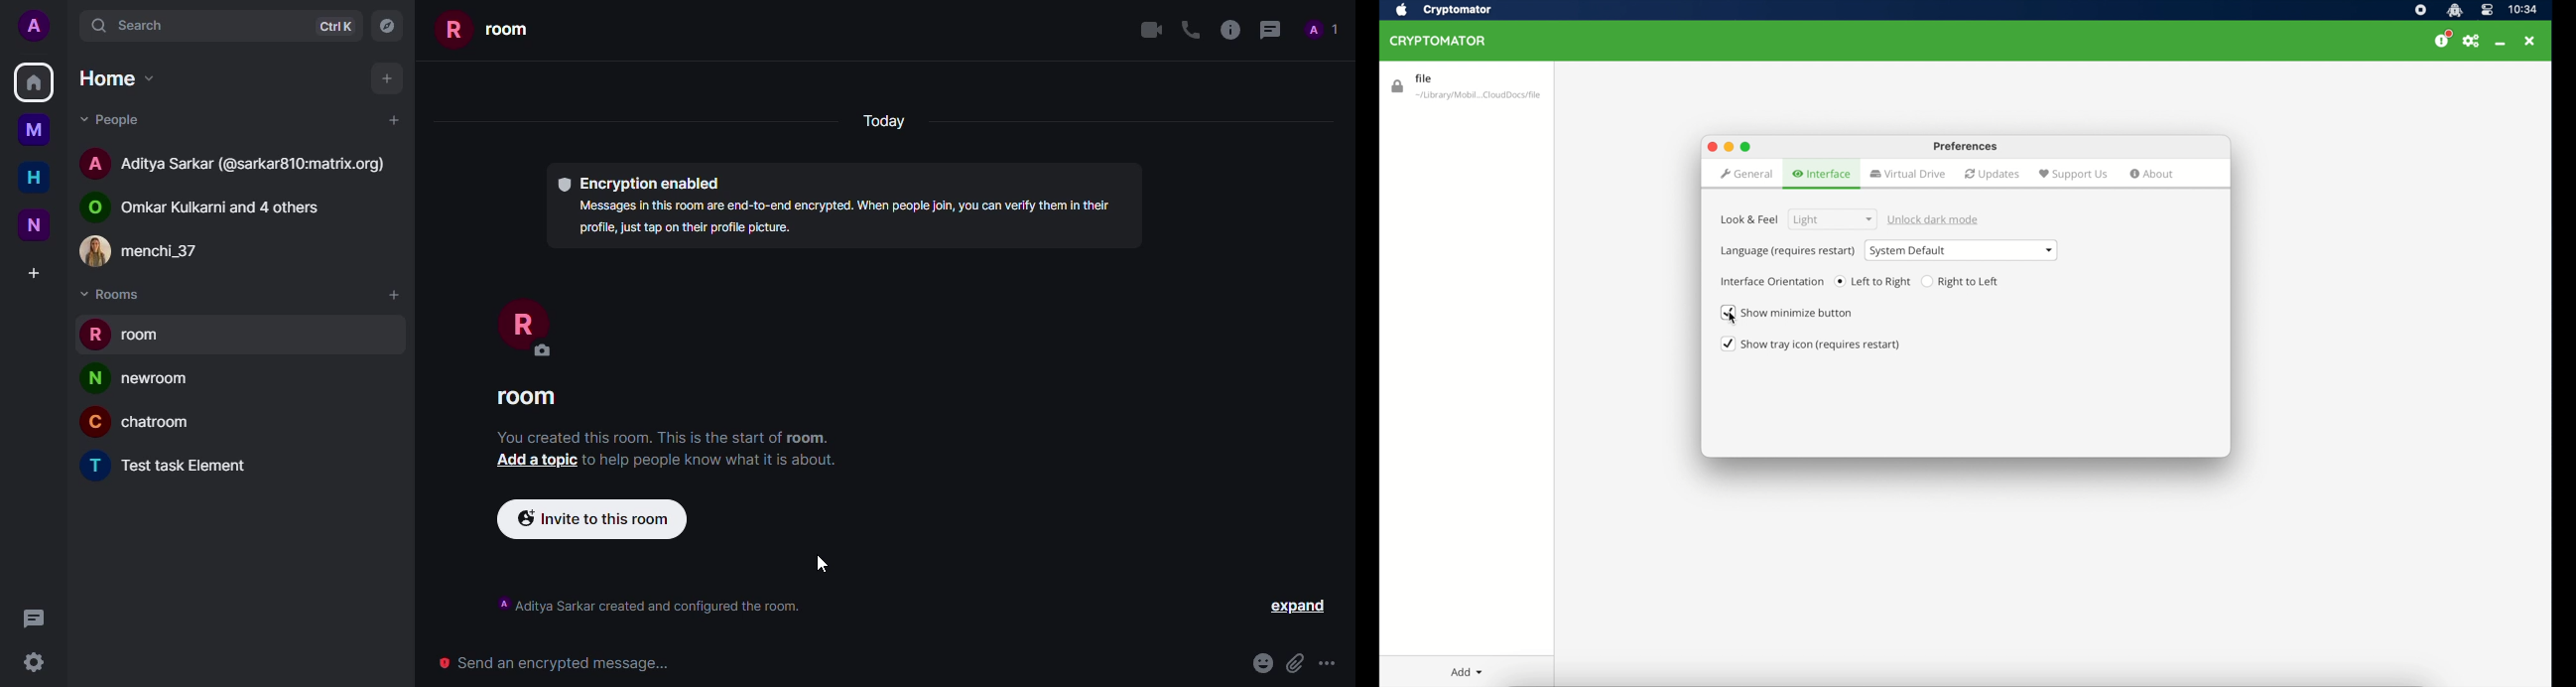  I want to click on updates, so click(1993, 174).